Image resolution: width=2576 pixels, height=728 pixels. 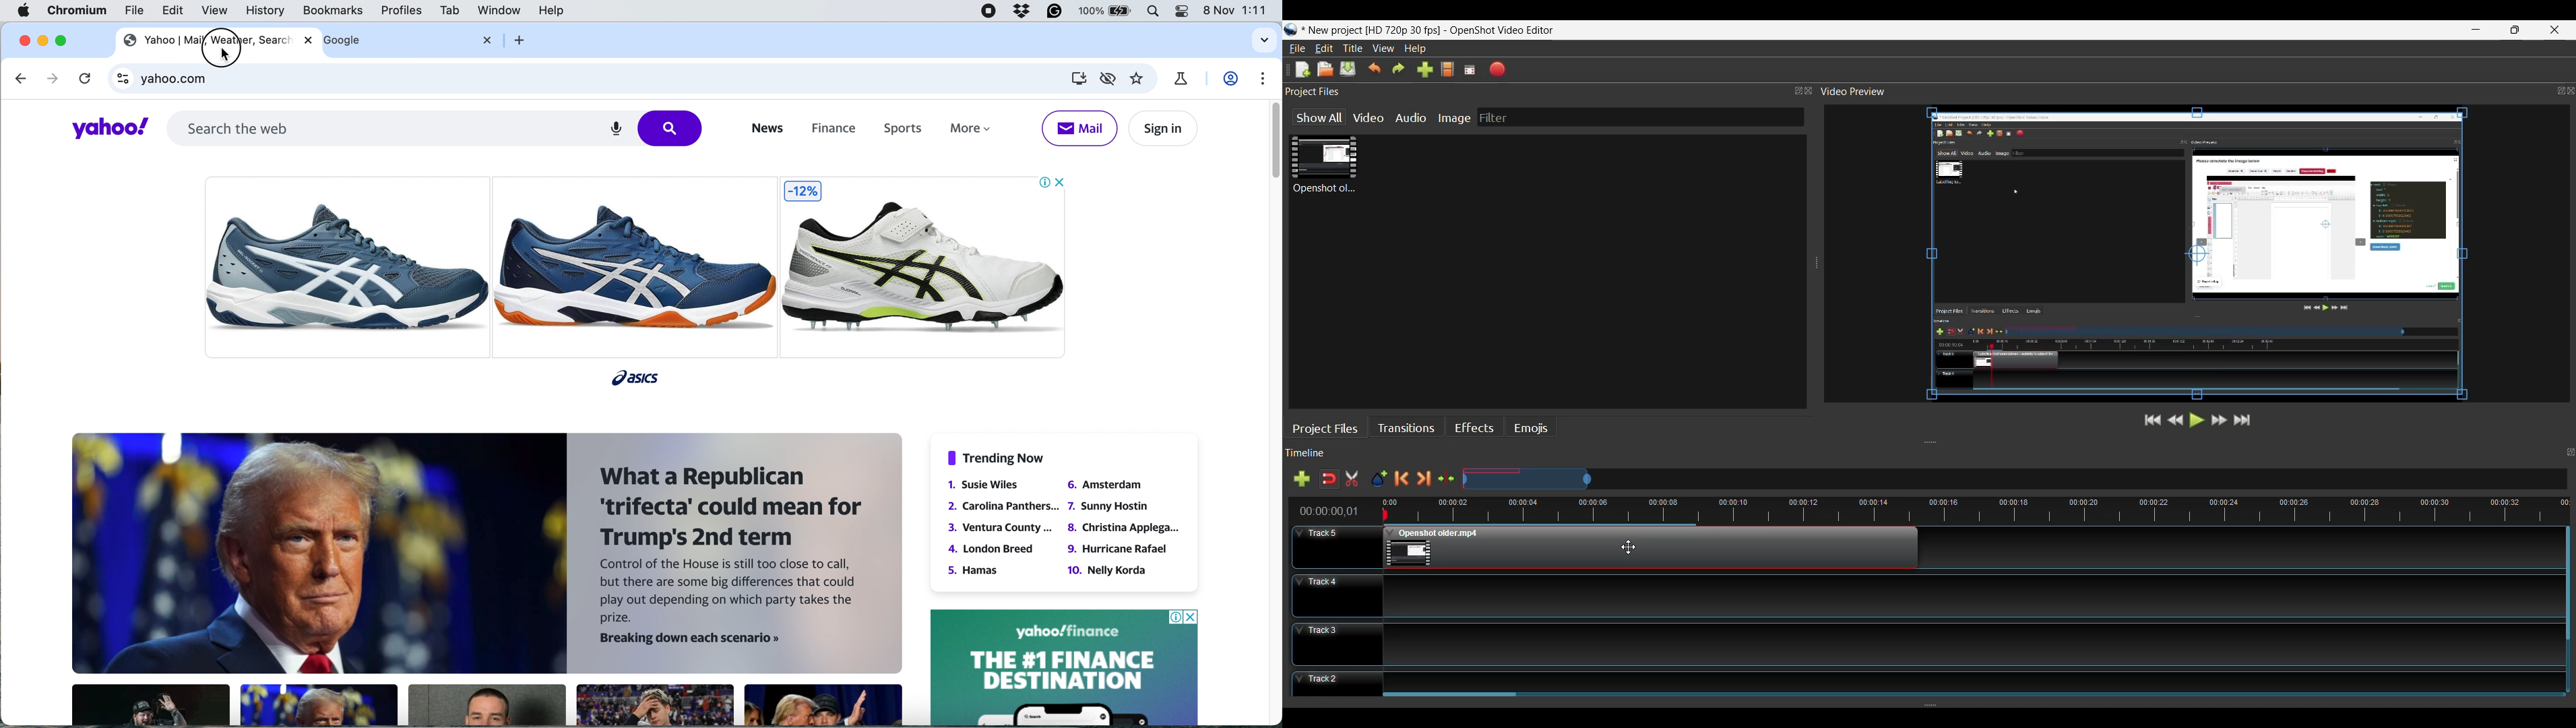 What do you see at coordinates (357, 41) in the screenshot?
I see `google` at bounding box center [357, 41].